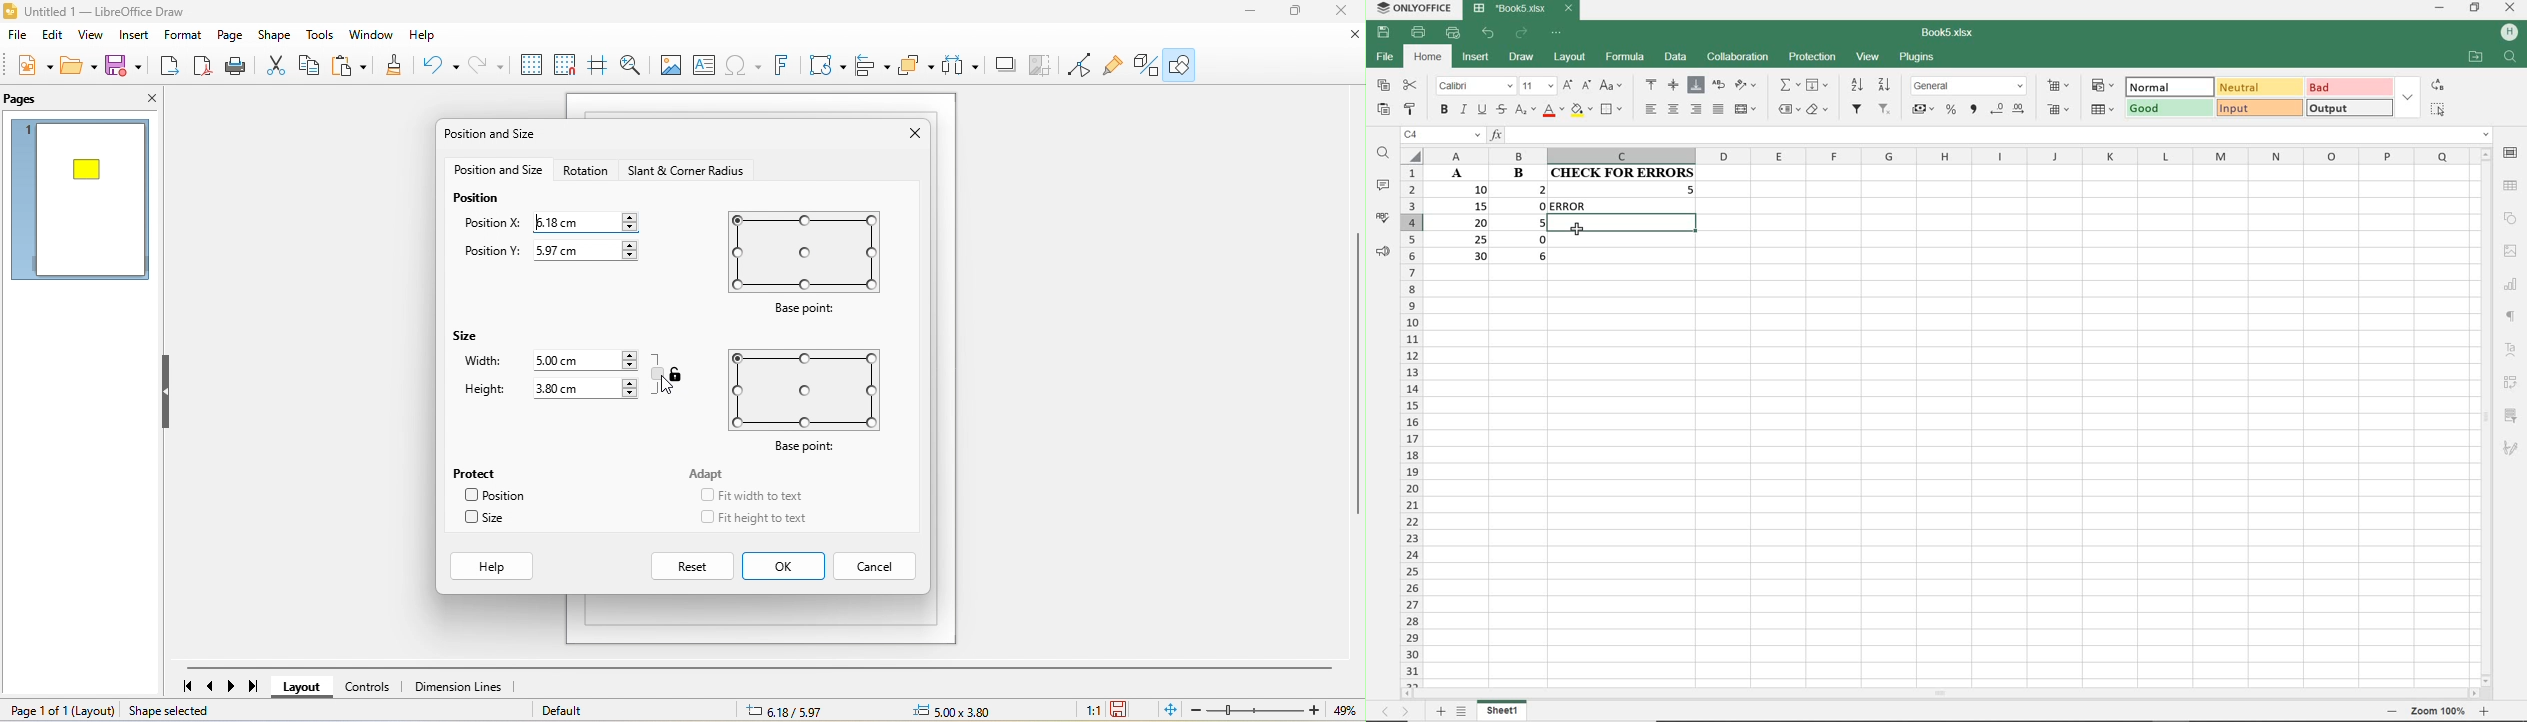 The height and width of the screenshot is (728, 2548). What do you see at coordinates (321, 36) in the screenshot?
I see `tools` at bounding box center [321, 36].